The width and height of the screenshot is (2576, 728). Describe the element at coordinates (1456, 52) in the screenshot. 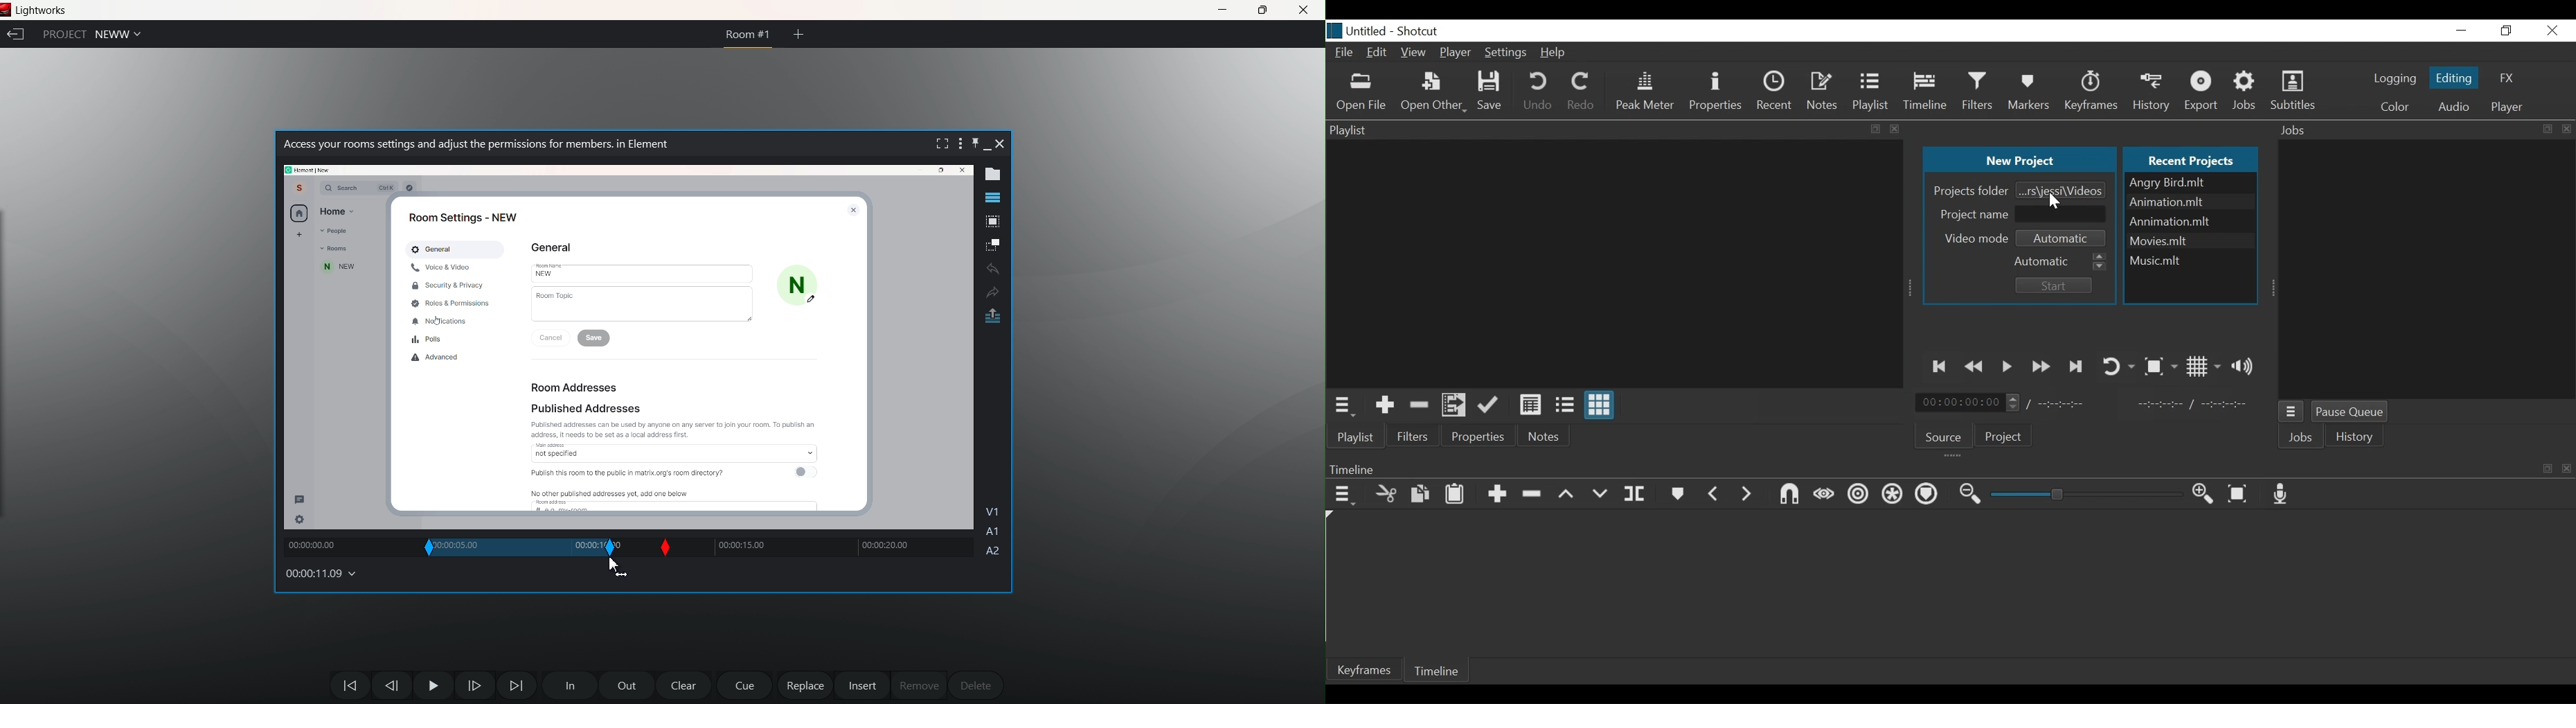

I see `Player` at that location.